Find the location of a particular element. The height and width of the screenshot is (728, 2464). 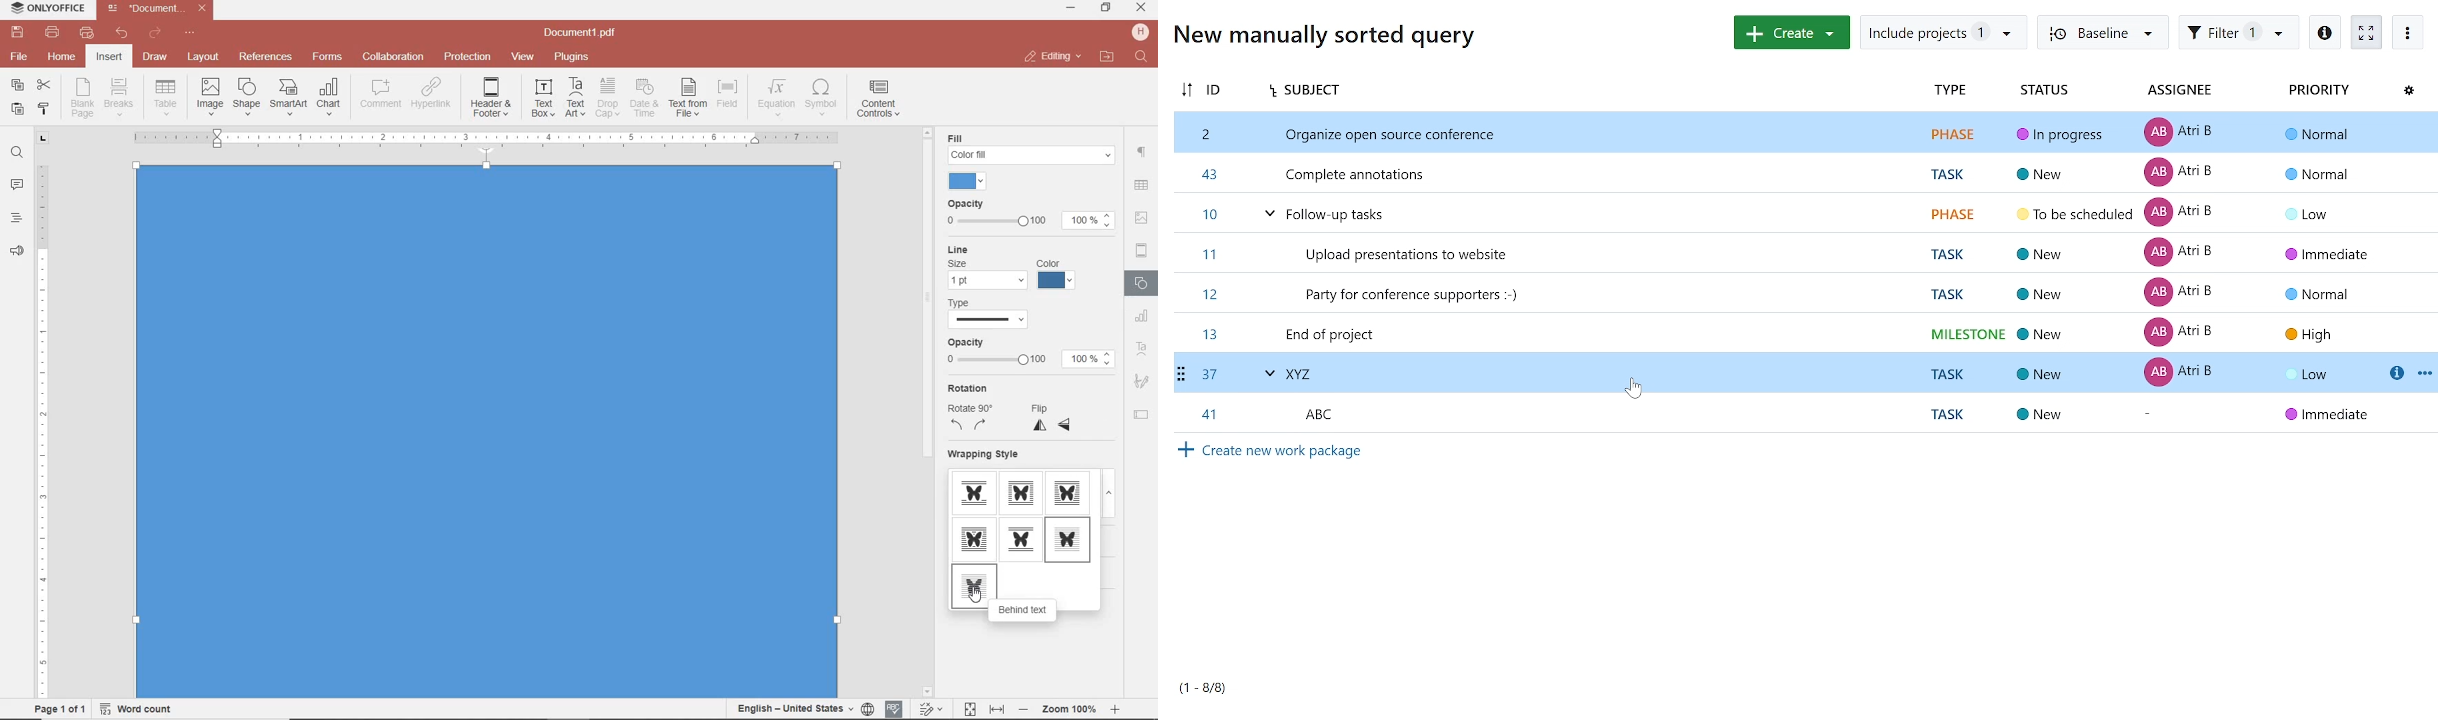

forms is located at coordinates (328, 57).